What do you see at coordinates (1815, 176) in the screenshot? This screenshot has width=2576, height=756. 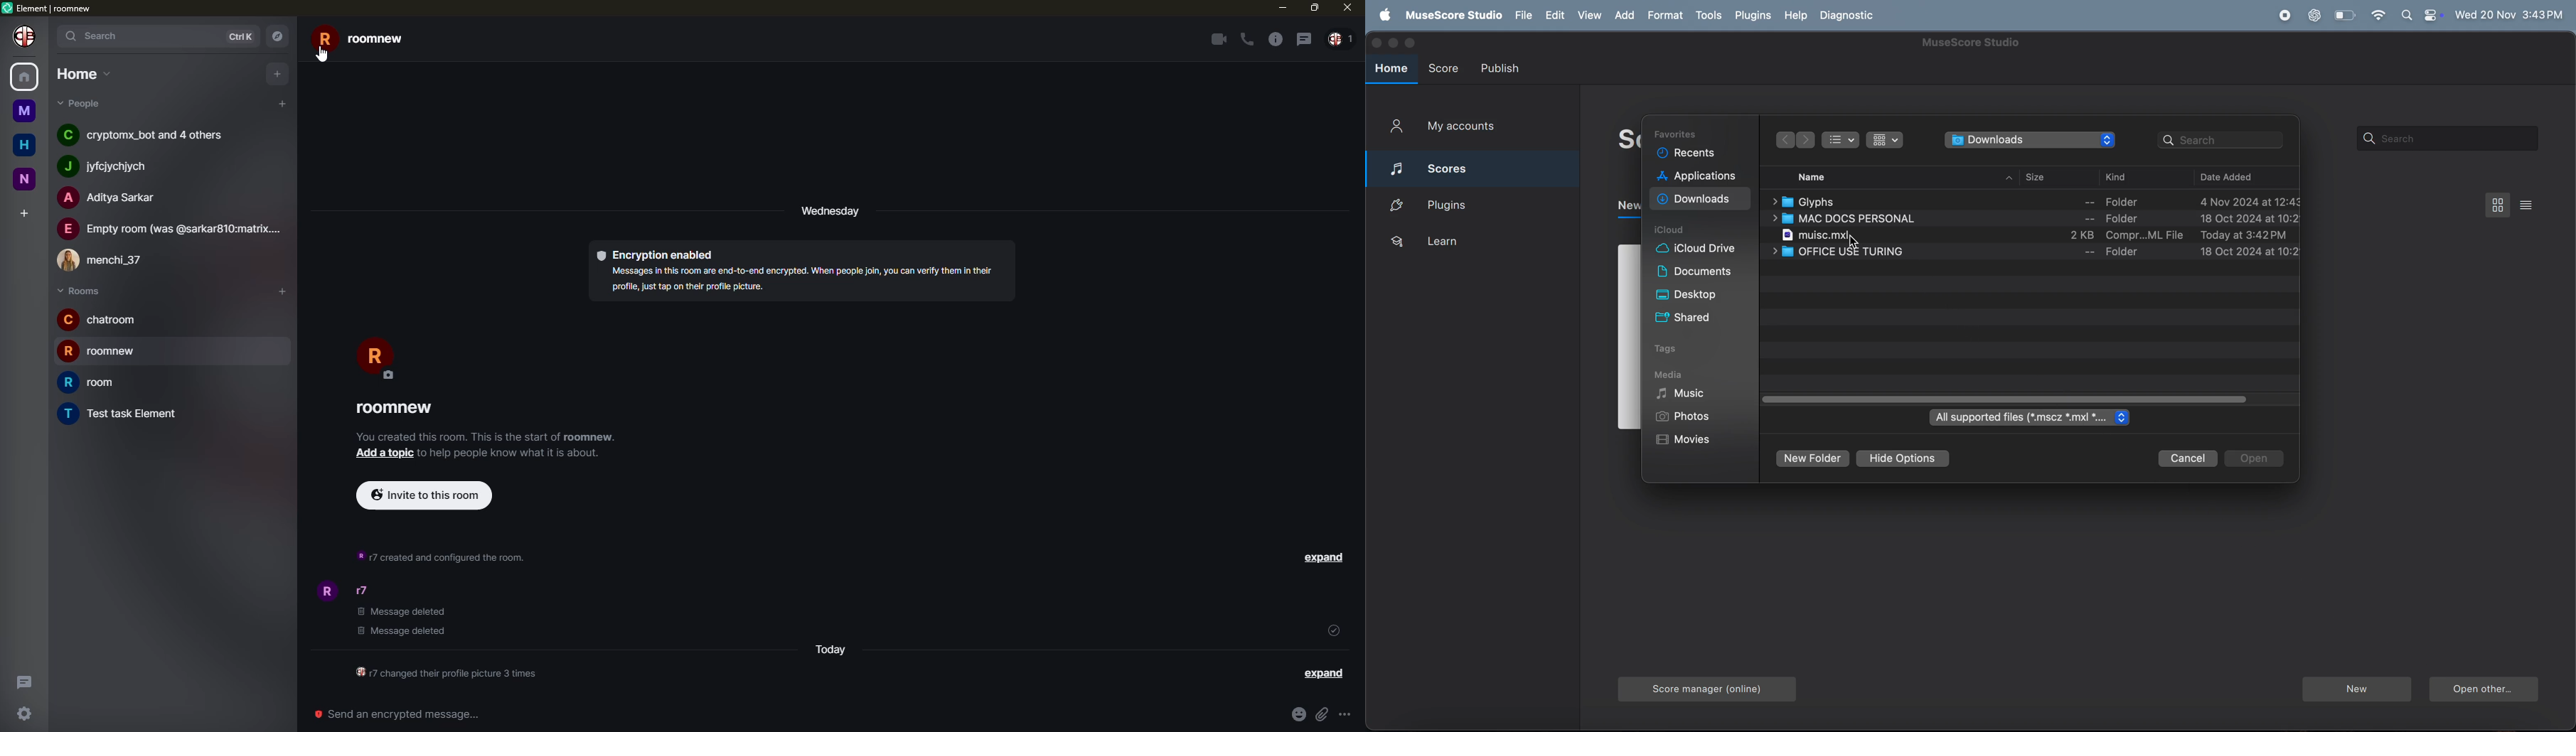 I see `name` at bounding box center [1815, 176].